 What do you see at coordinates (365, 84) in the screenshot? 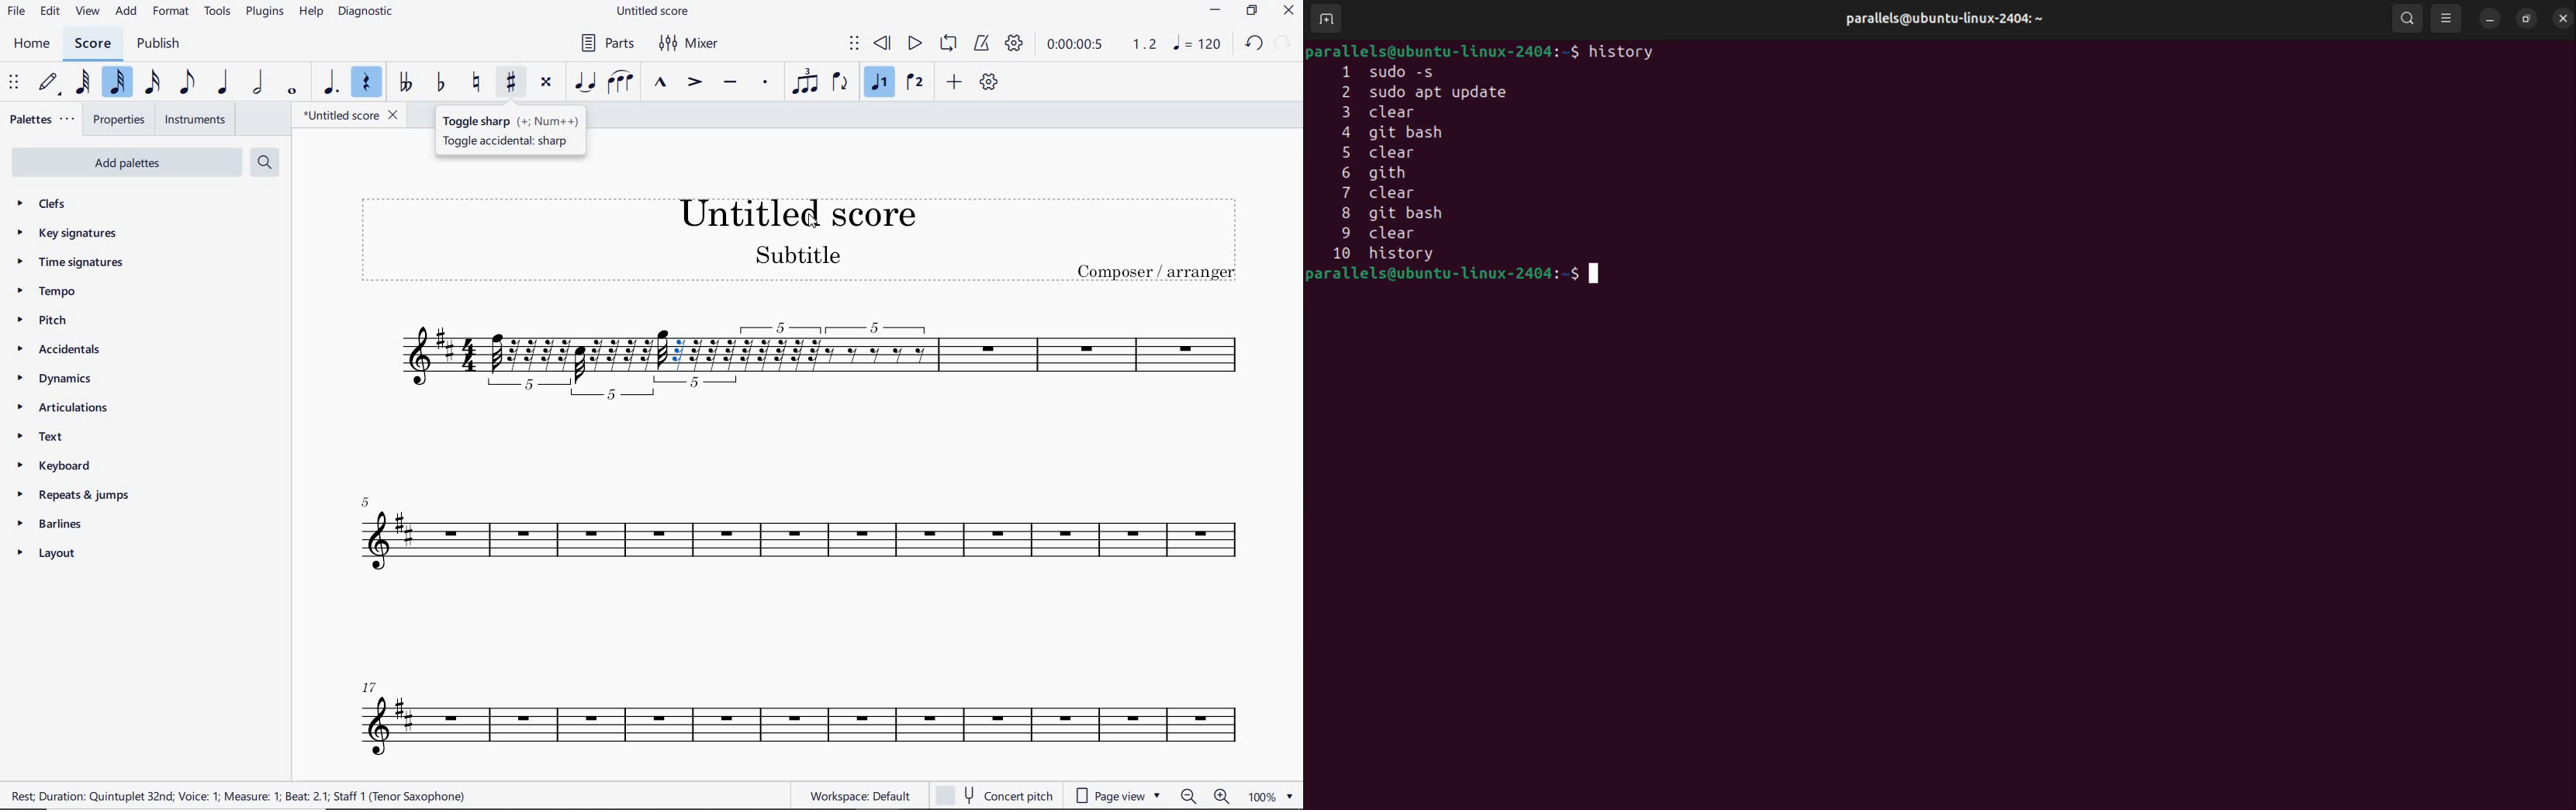
I see `REST` at bounding box center [365, 84].